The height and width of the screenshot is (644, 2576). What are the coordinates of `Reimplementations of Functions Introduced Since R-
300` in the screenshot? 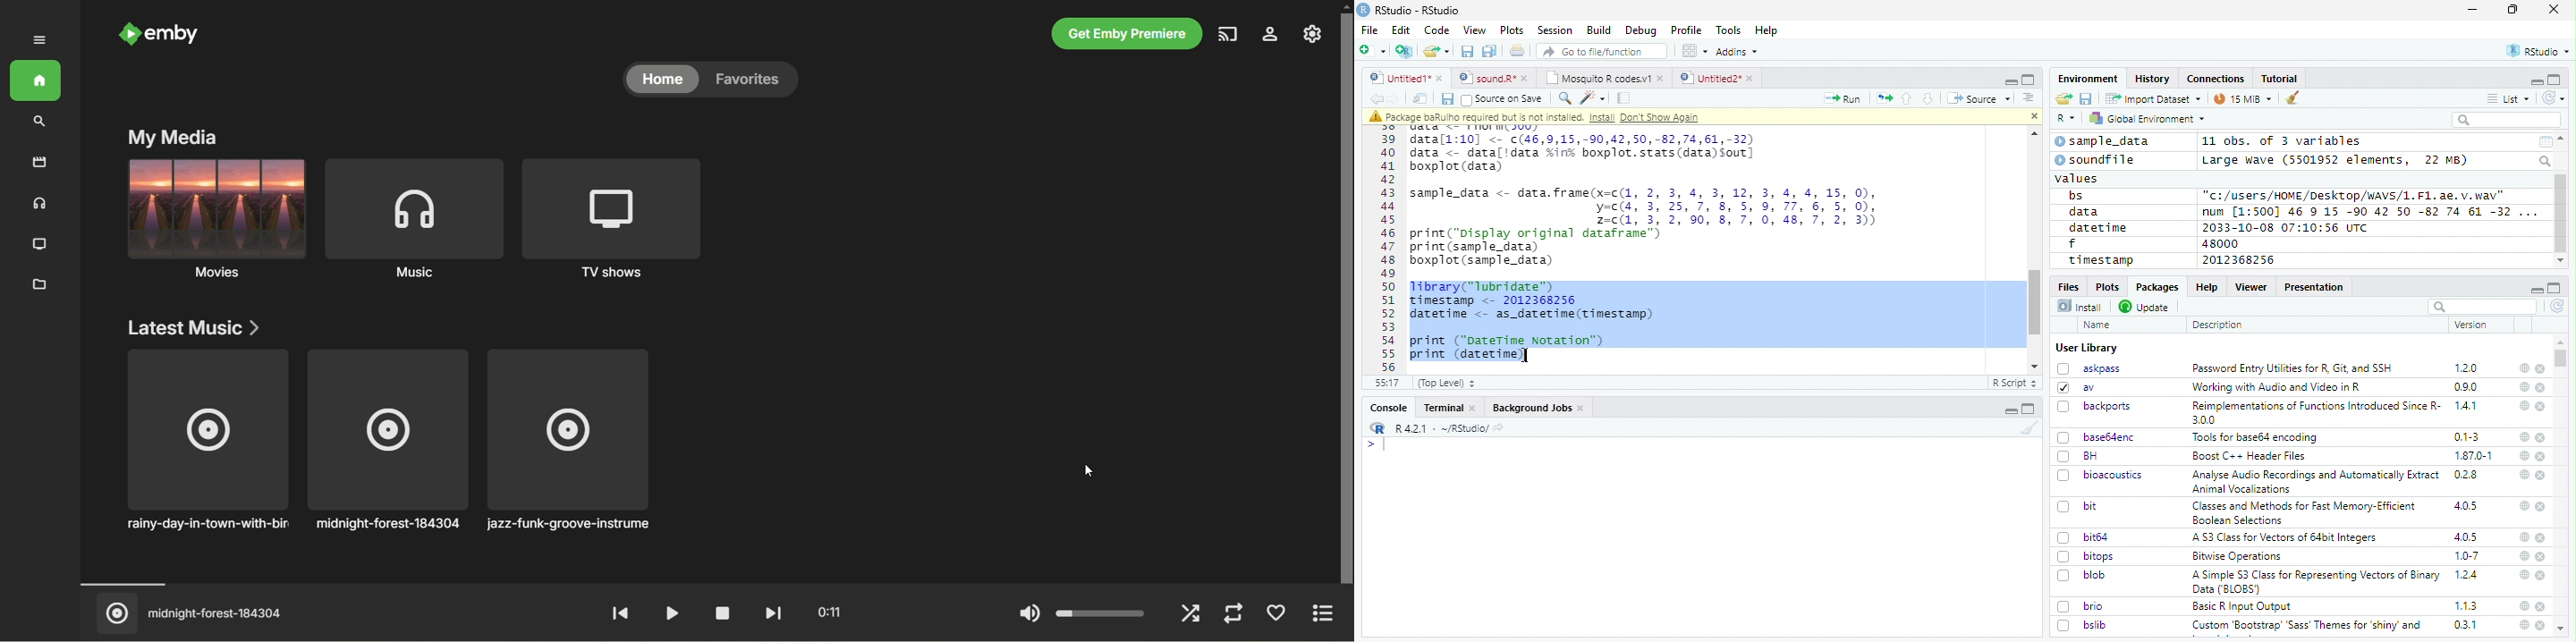 It's located at (2315, 412).